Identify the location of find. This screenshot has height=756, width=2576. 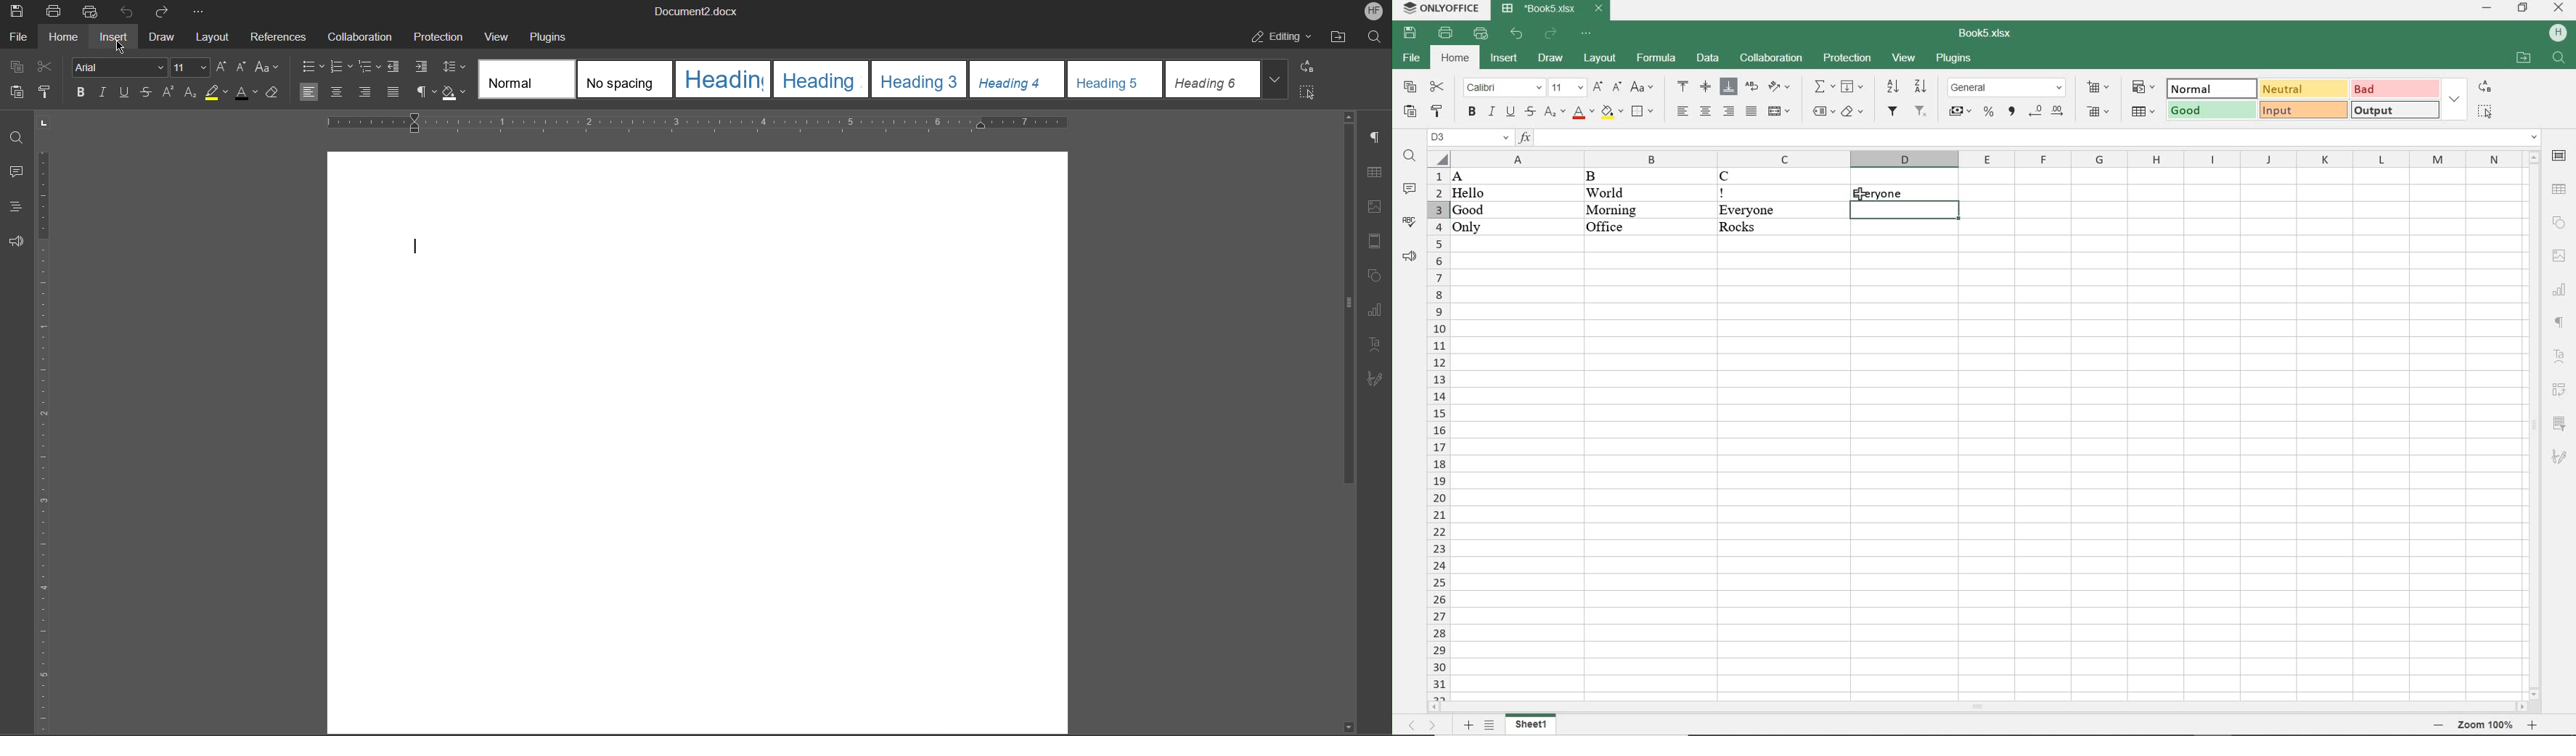
(2560, 58).